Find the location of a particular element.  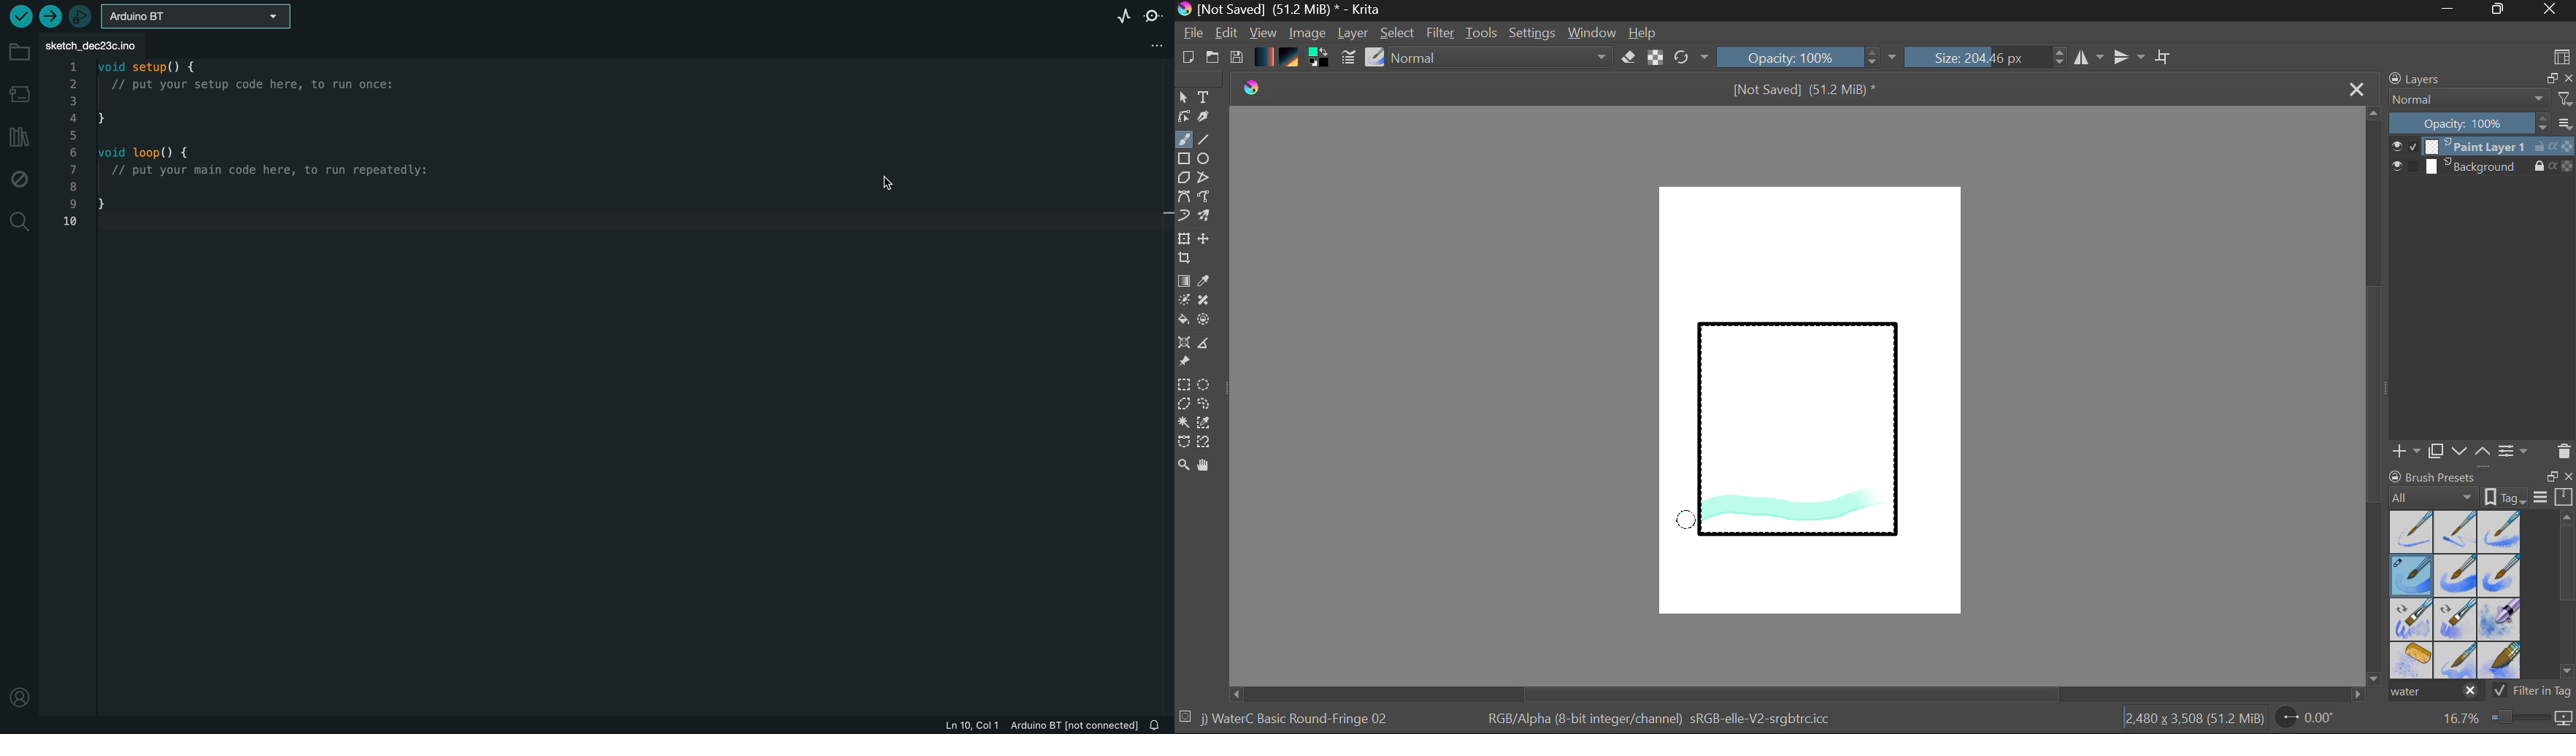

Water C - Special Blobs is located at coordinates (2500, 621).